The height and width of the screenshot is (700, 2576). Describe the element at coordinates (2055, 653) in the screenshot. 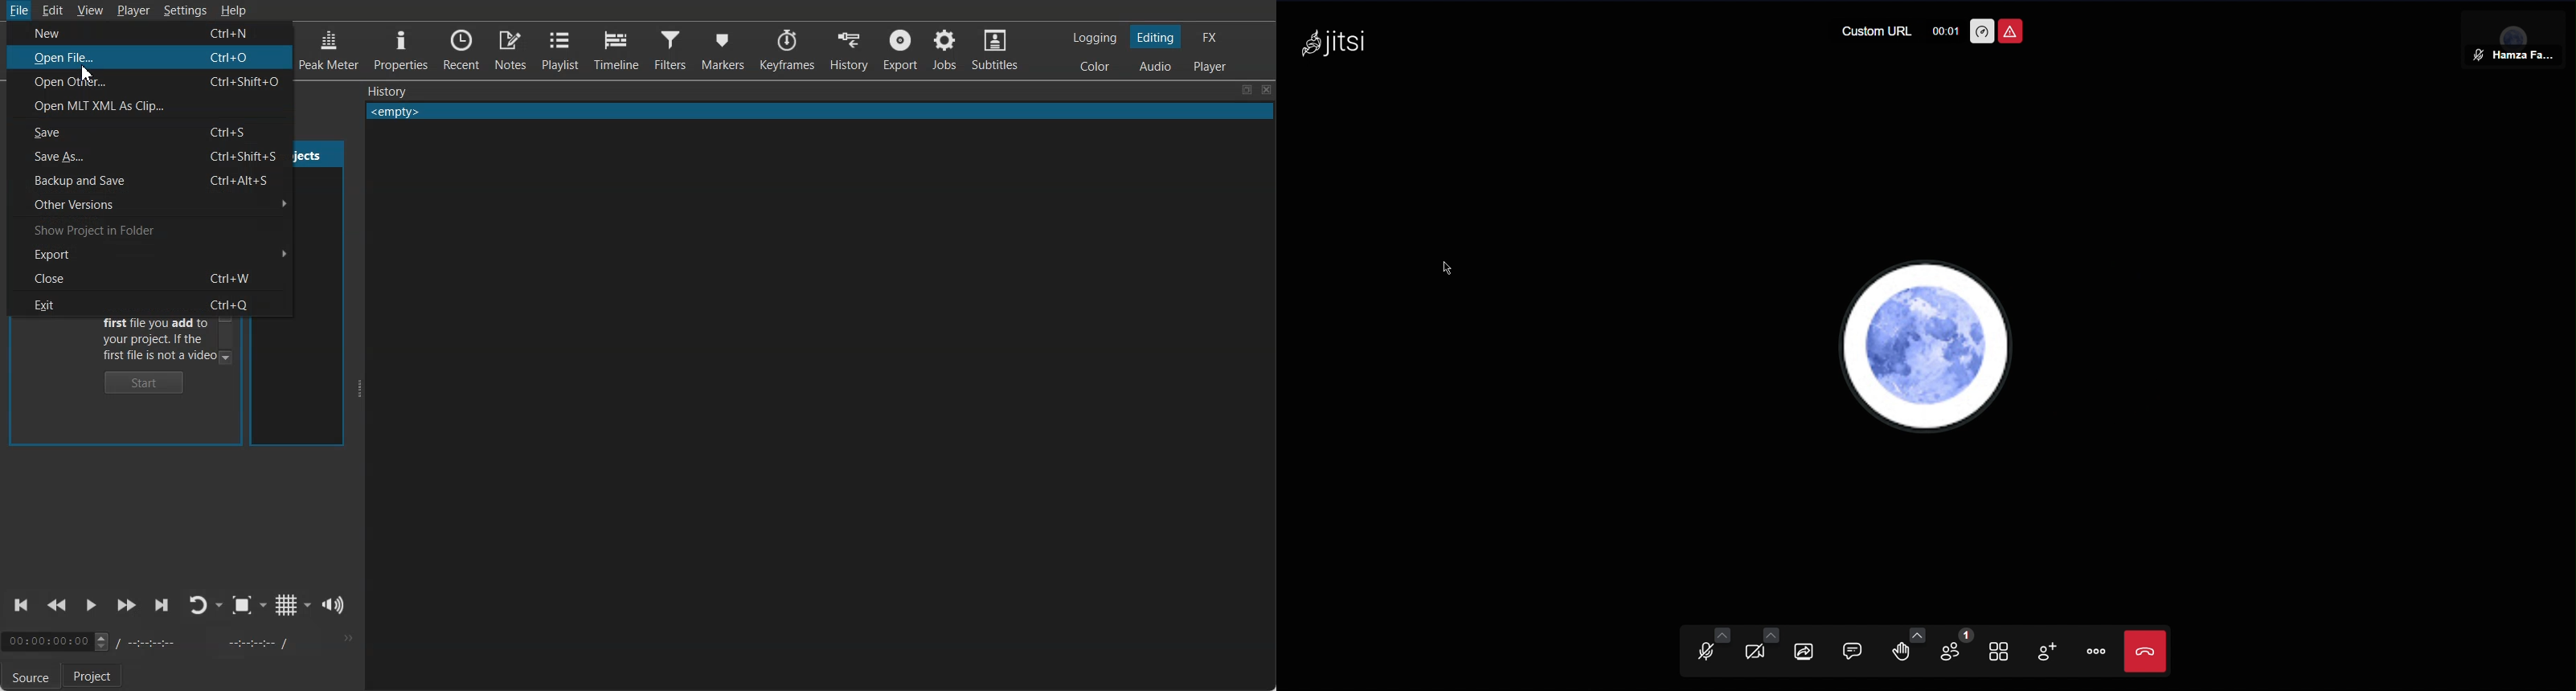

I see `Add Participant` at that location.